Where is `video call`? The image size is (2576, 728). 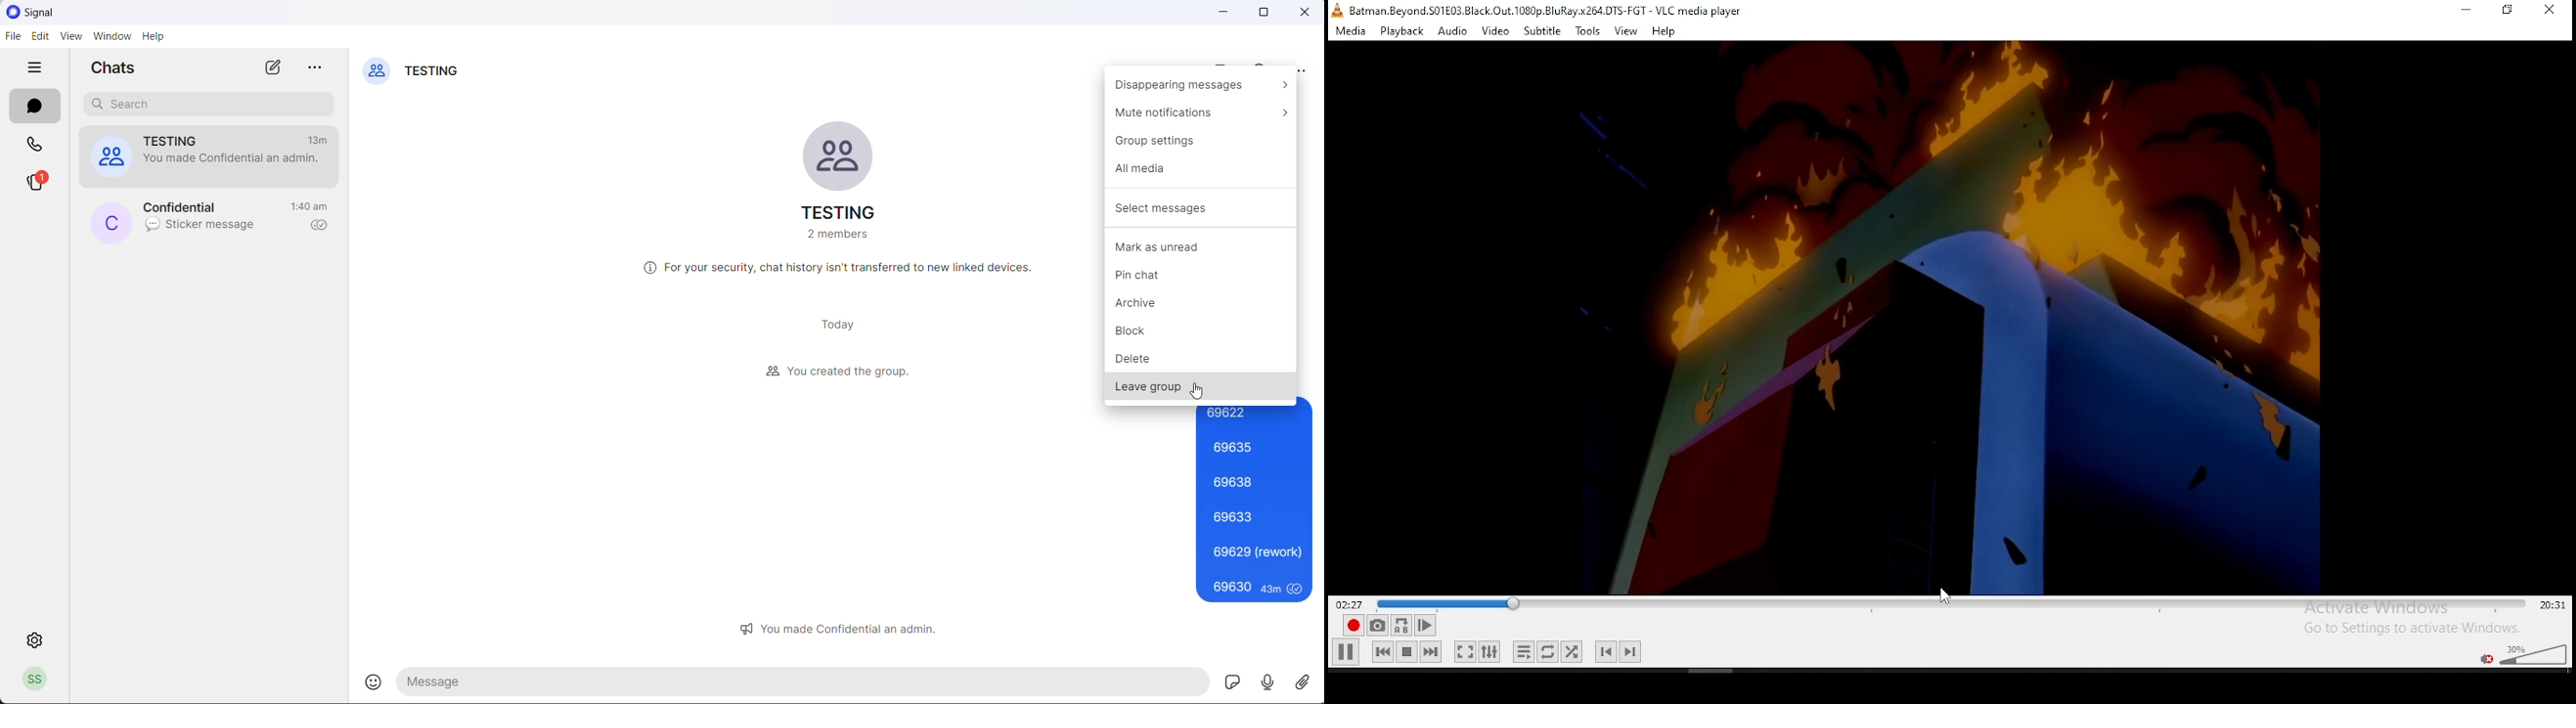 video call is located at coordinates (1220, 64).